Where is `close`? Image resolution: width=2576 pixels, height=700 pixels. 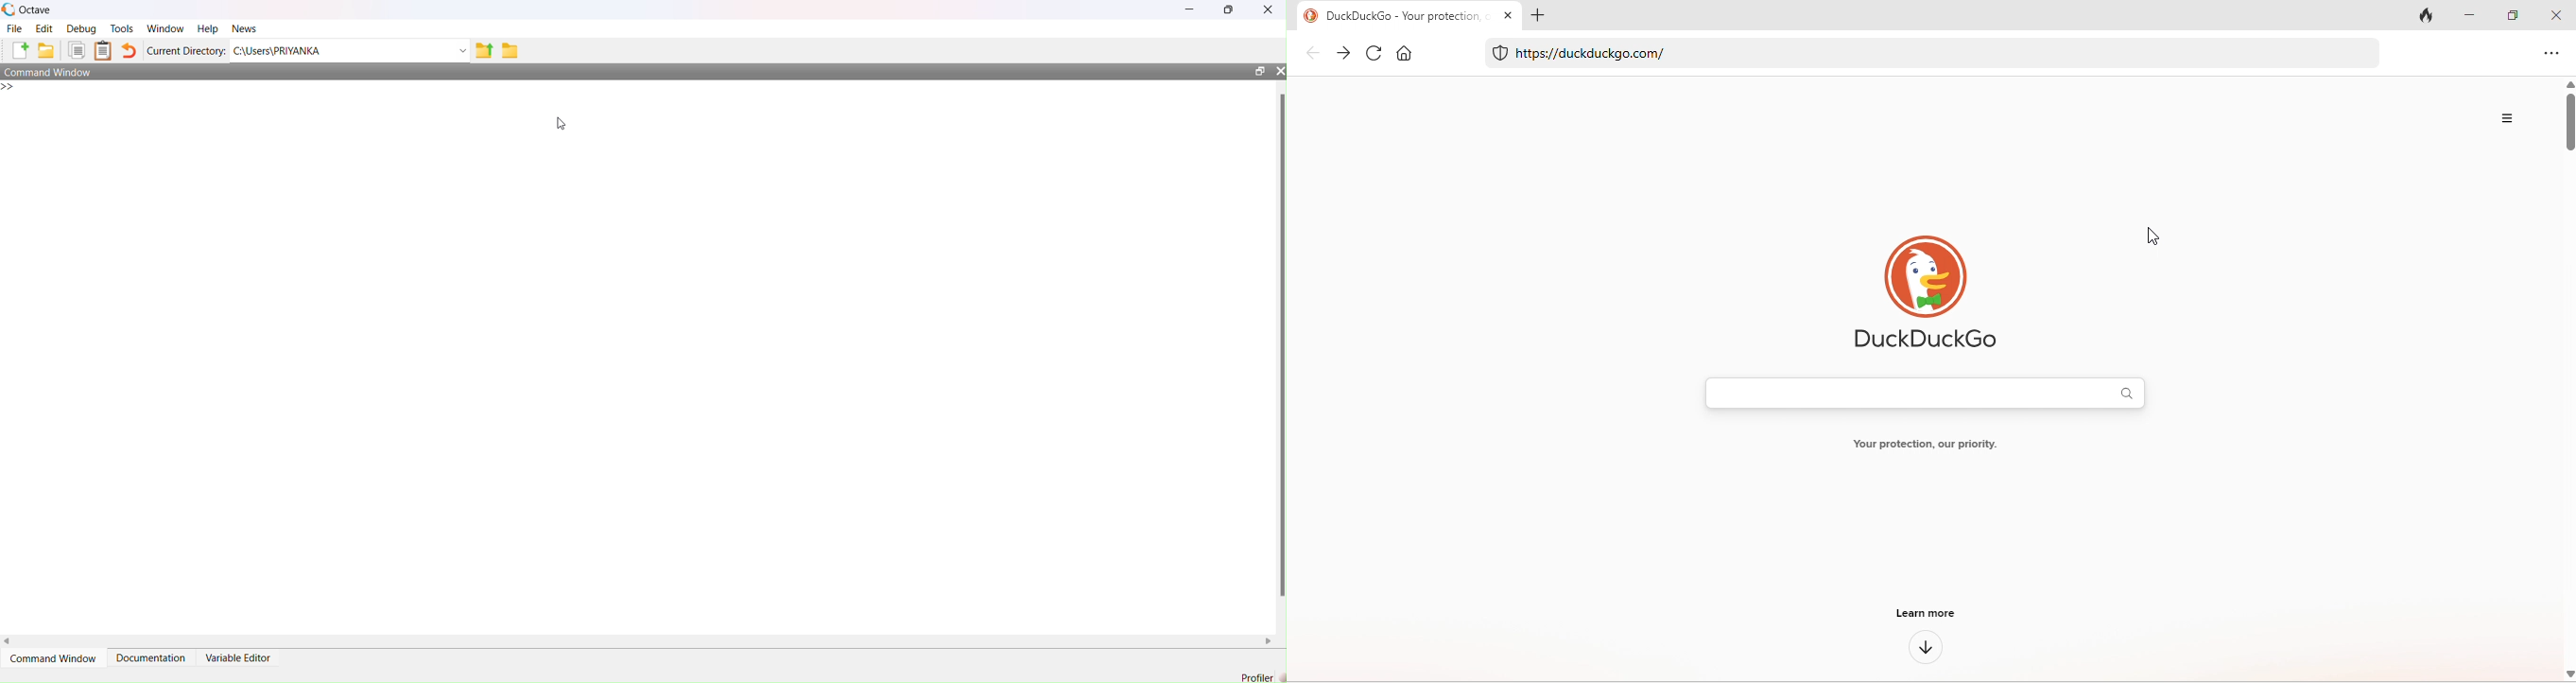
close is located at coordinates (1279, 71).